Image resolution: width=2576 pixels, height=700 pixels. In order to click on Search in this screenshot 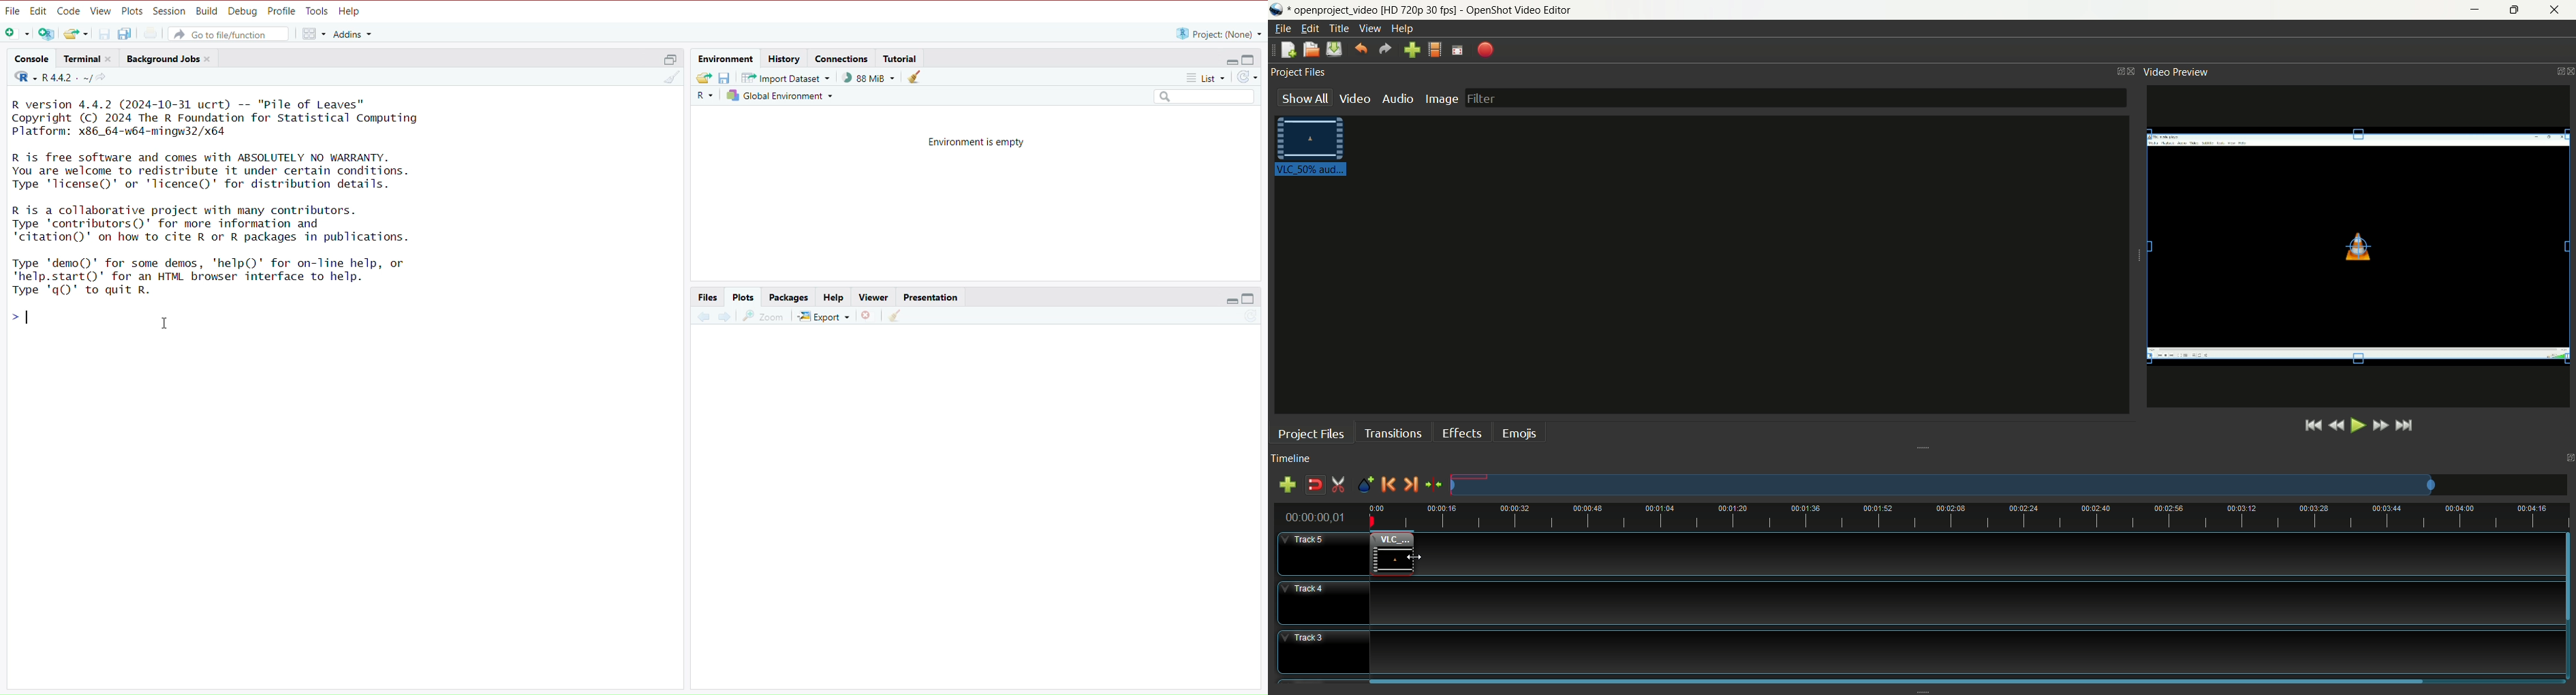, I will do `click(1202, 96)`.